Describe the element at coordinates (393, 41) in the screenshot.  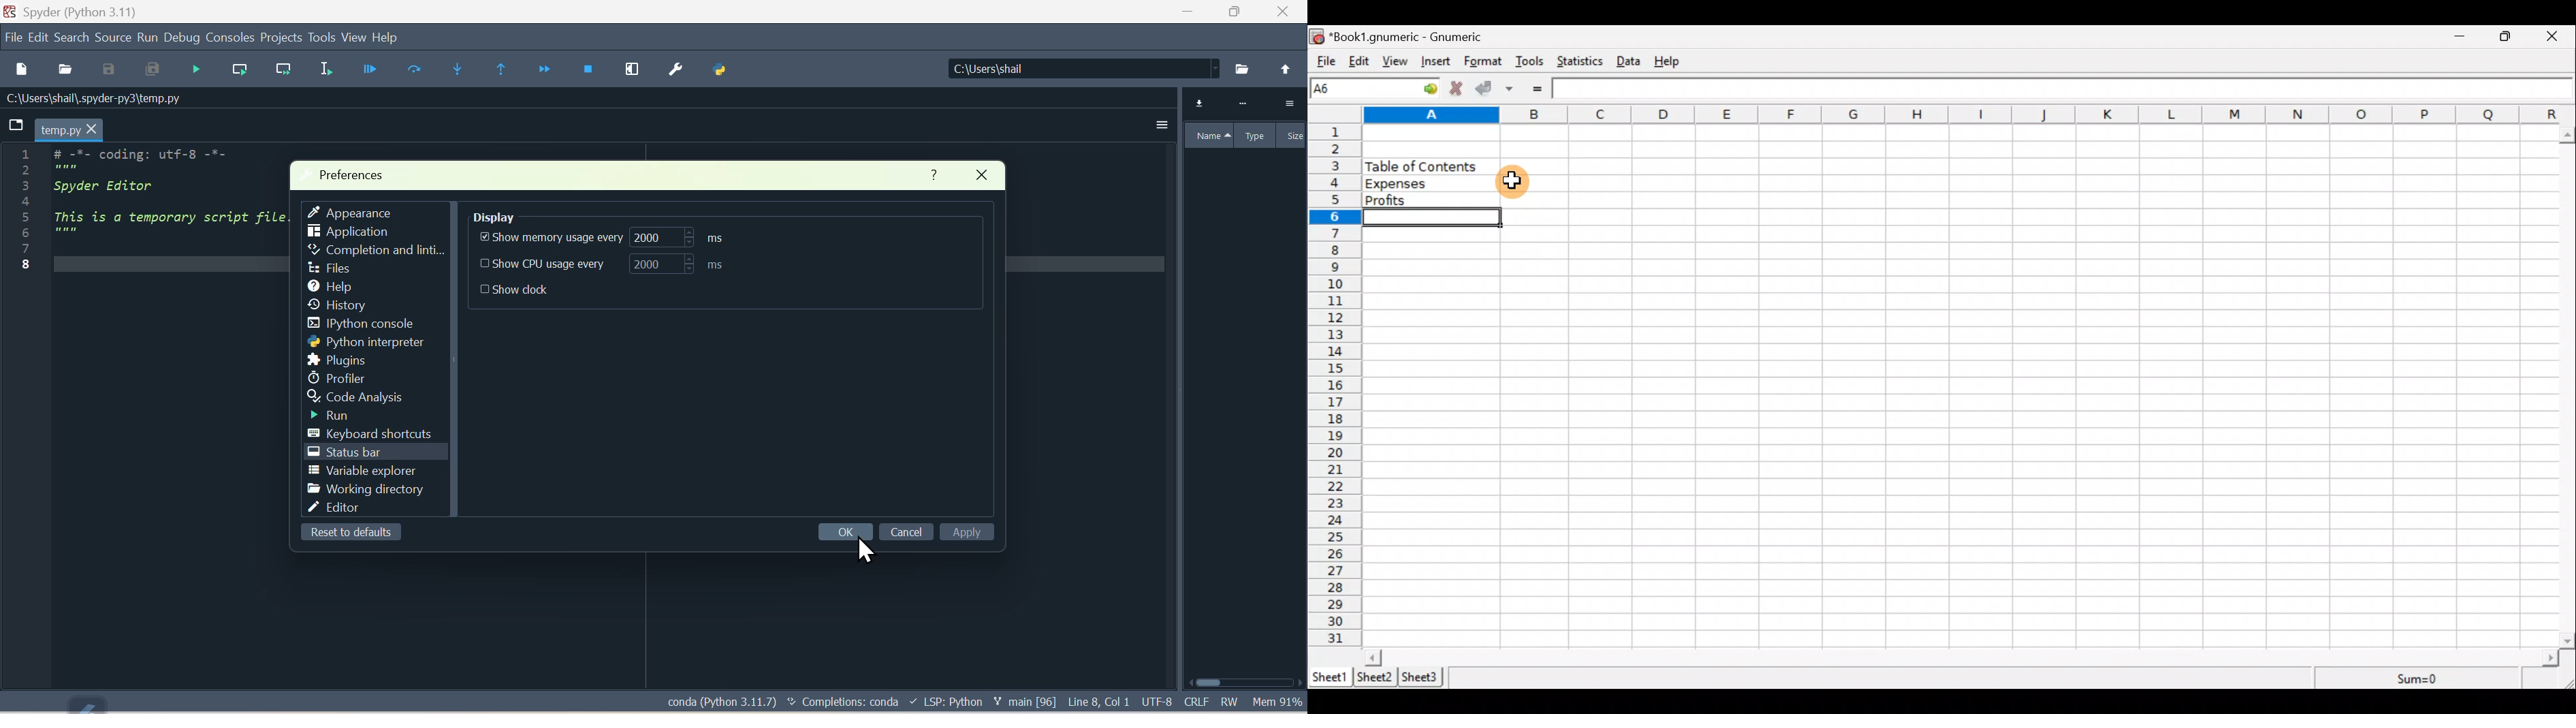
I see `help` at that location.